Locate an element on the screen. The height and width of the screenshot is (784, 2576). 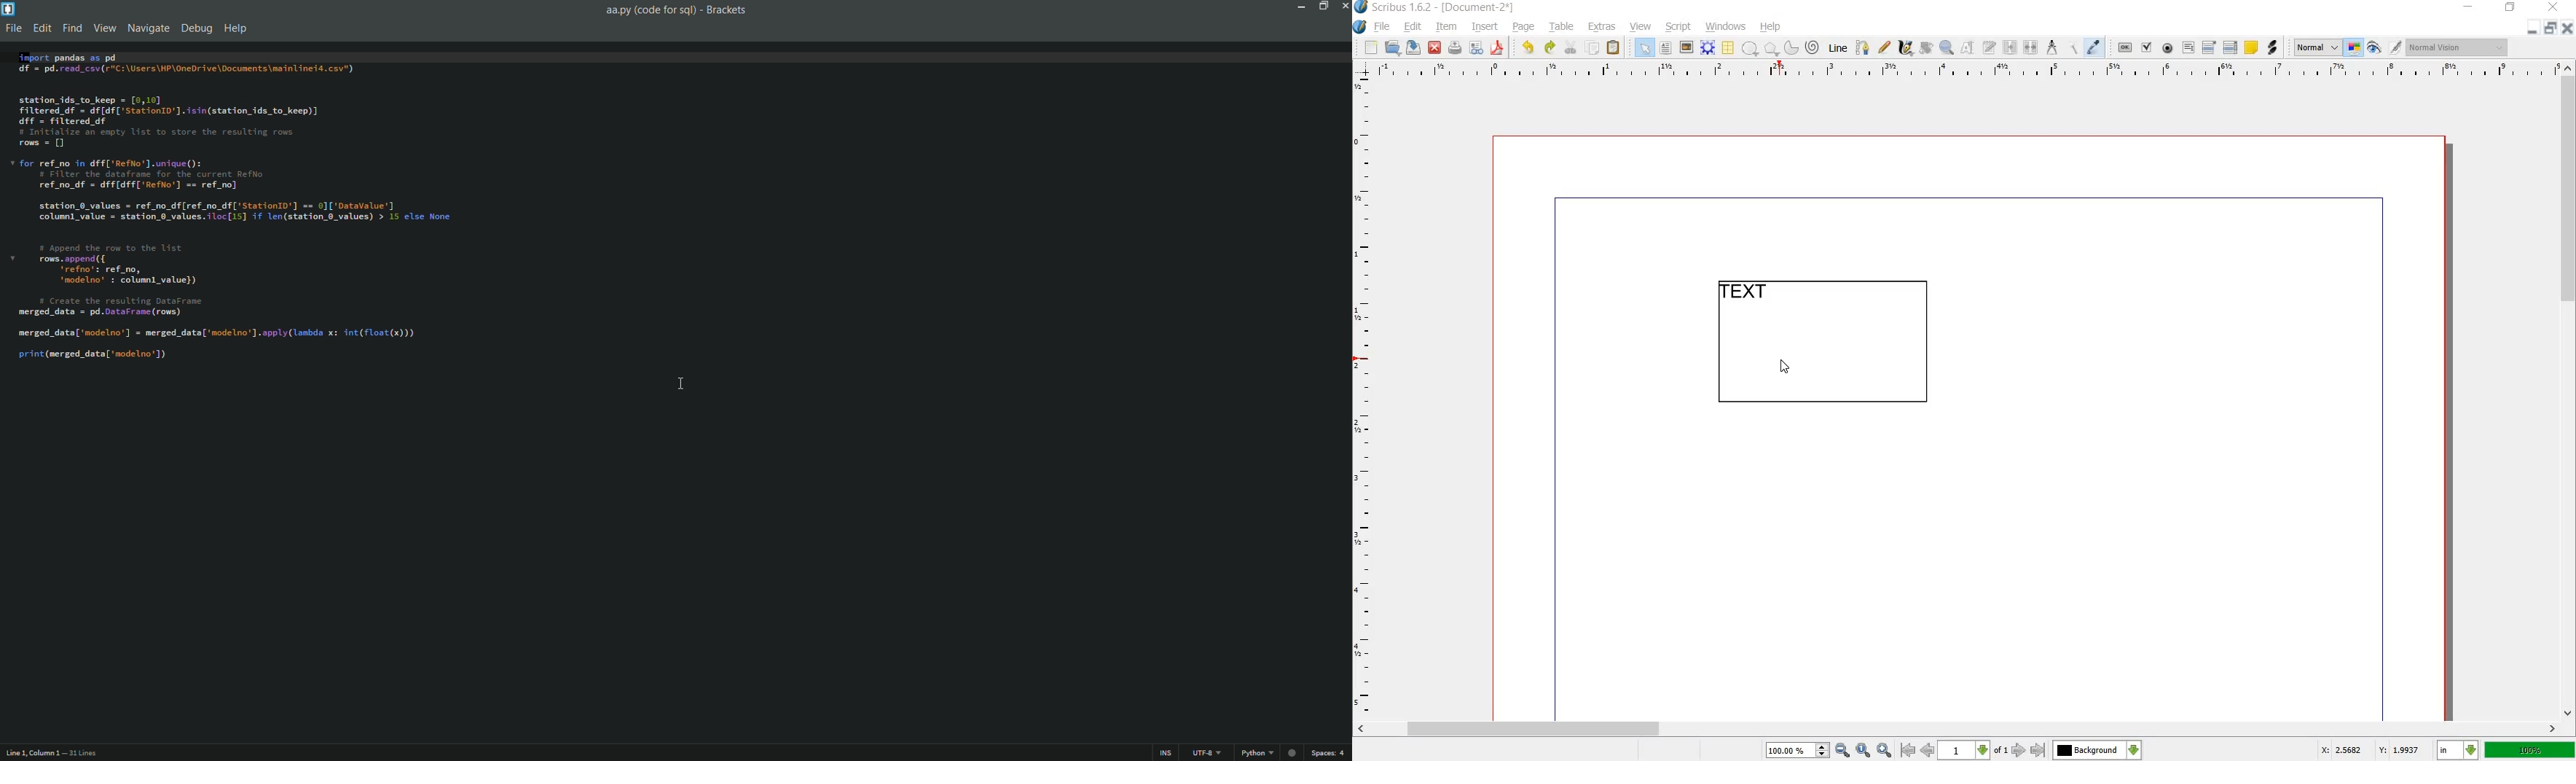
undo is located at coordinates (1530, 48).